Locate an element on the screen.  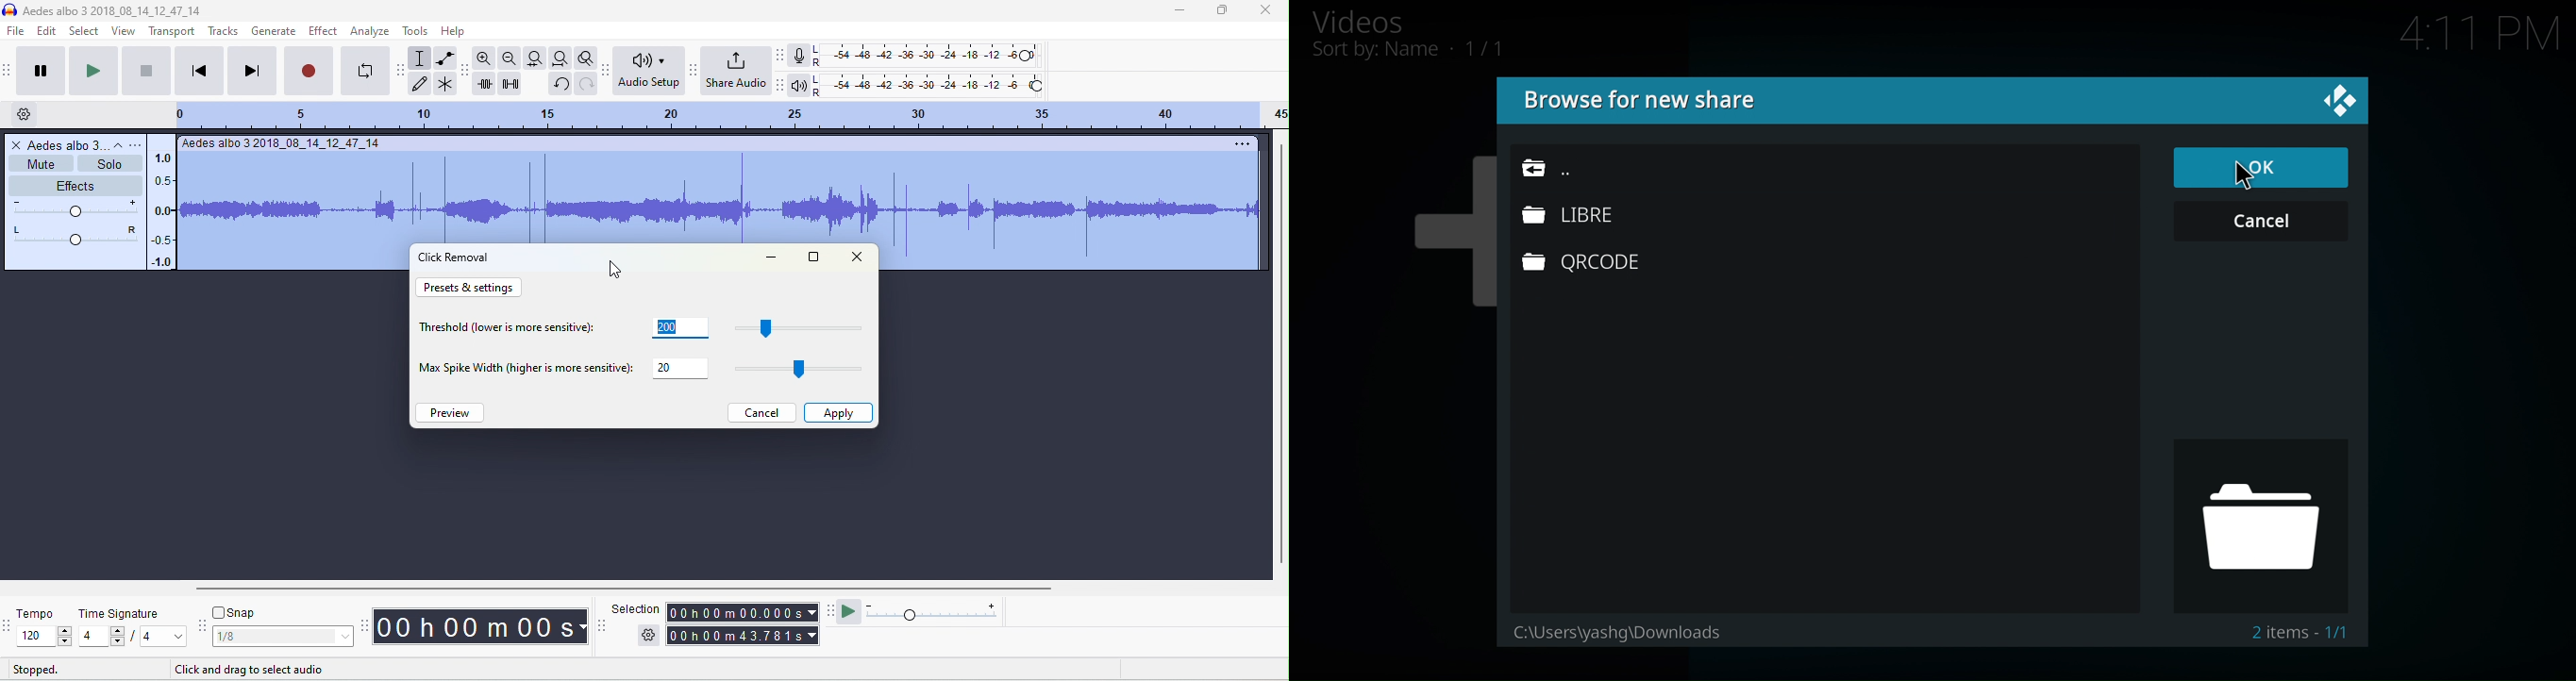
20 is located at coordinates (679, 369).